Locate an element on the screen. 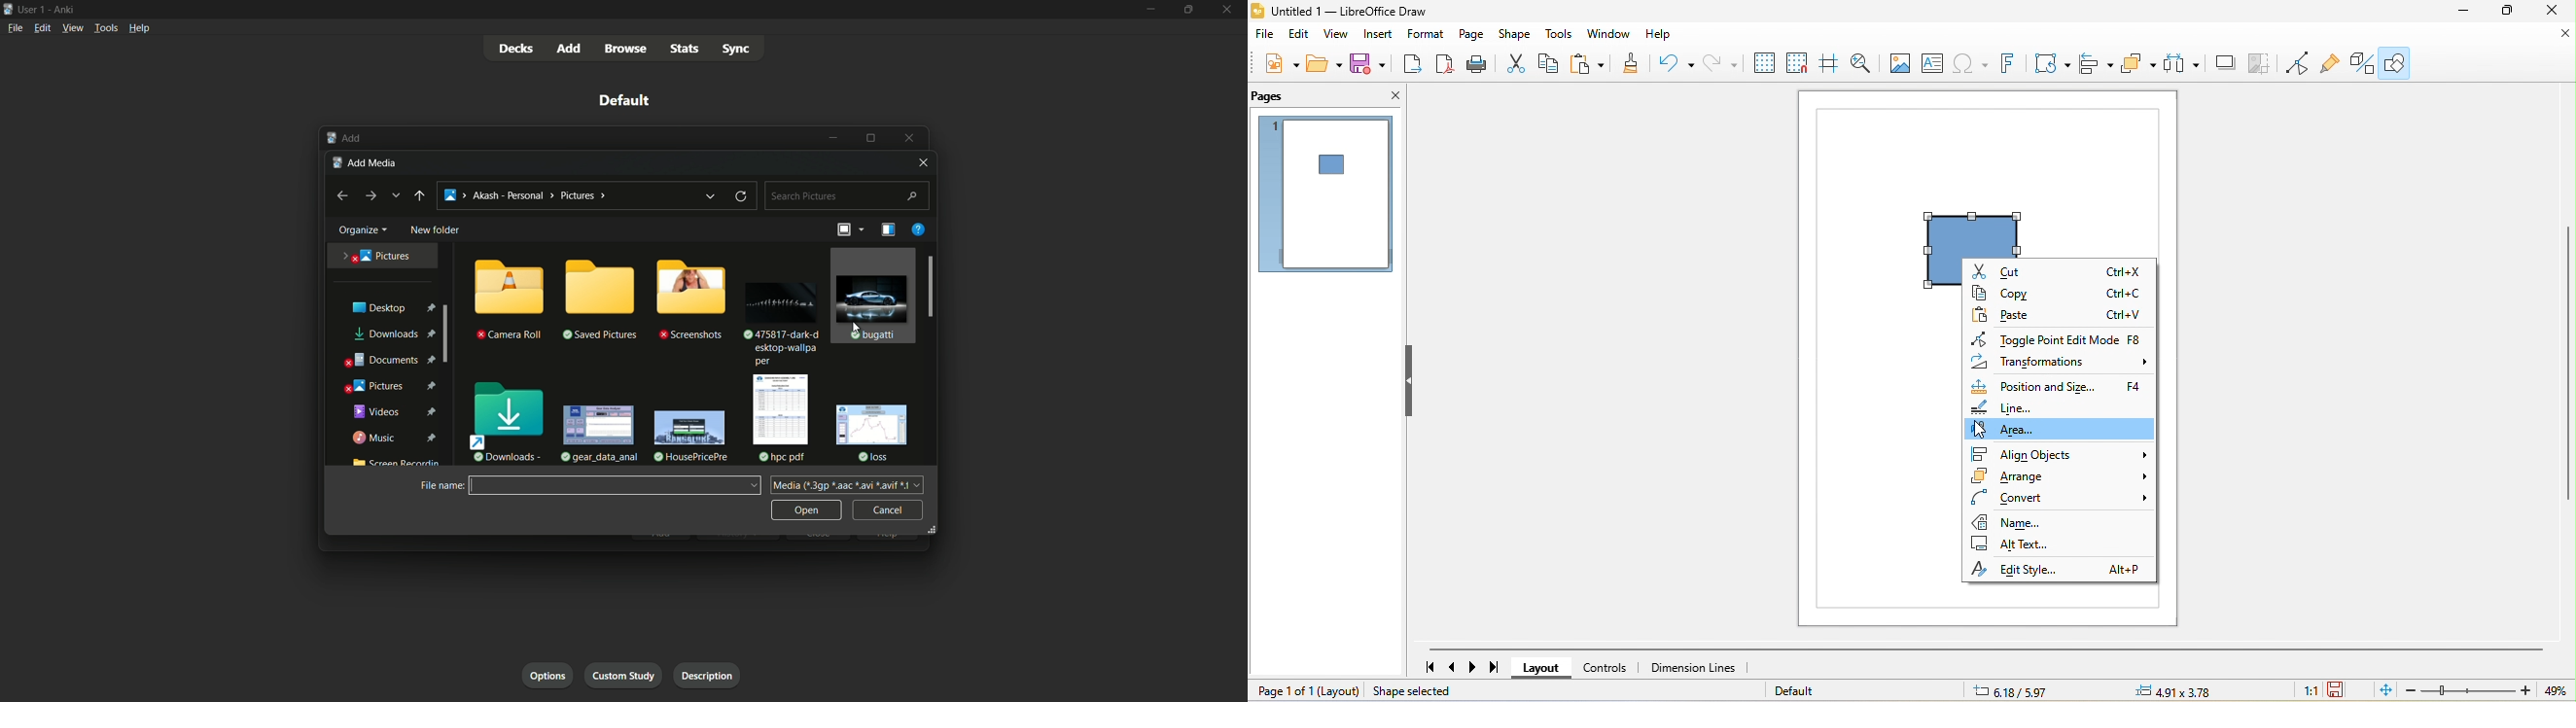 This screenshot has height=728, width=2576. user-1 is located at coordinates (32, 8).